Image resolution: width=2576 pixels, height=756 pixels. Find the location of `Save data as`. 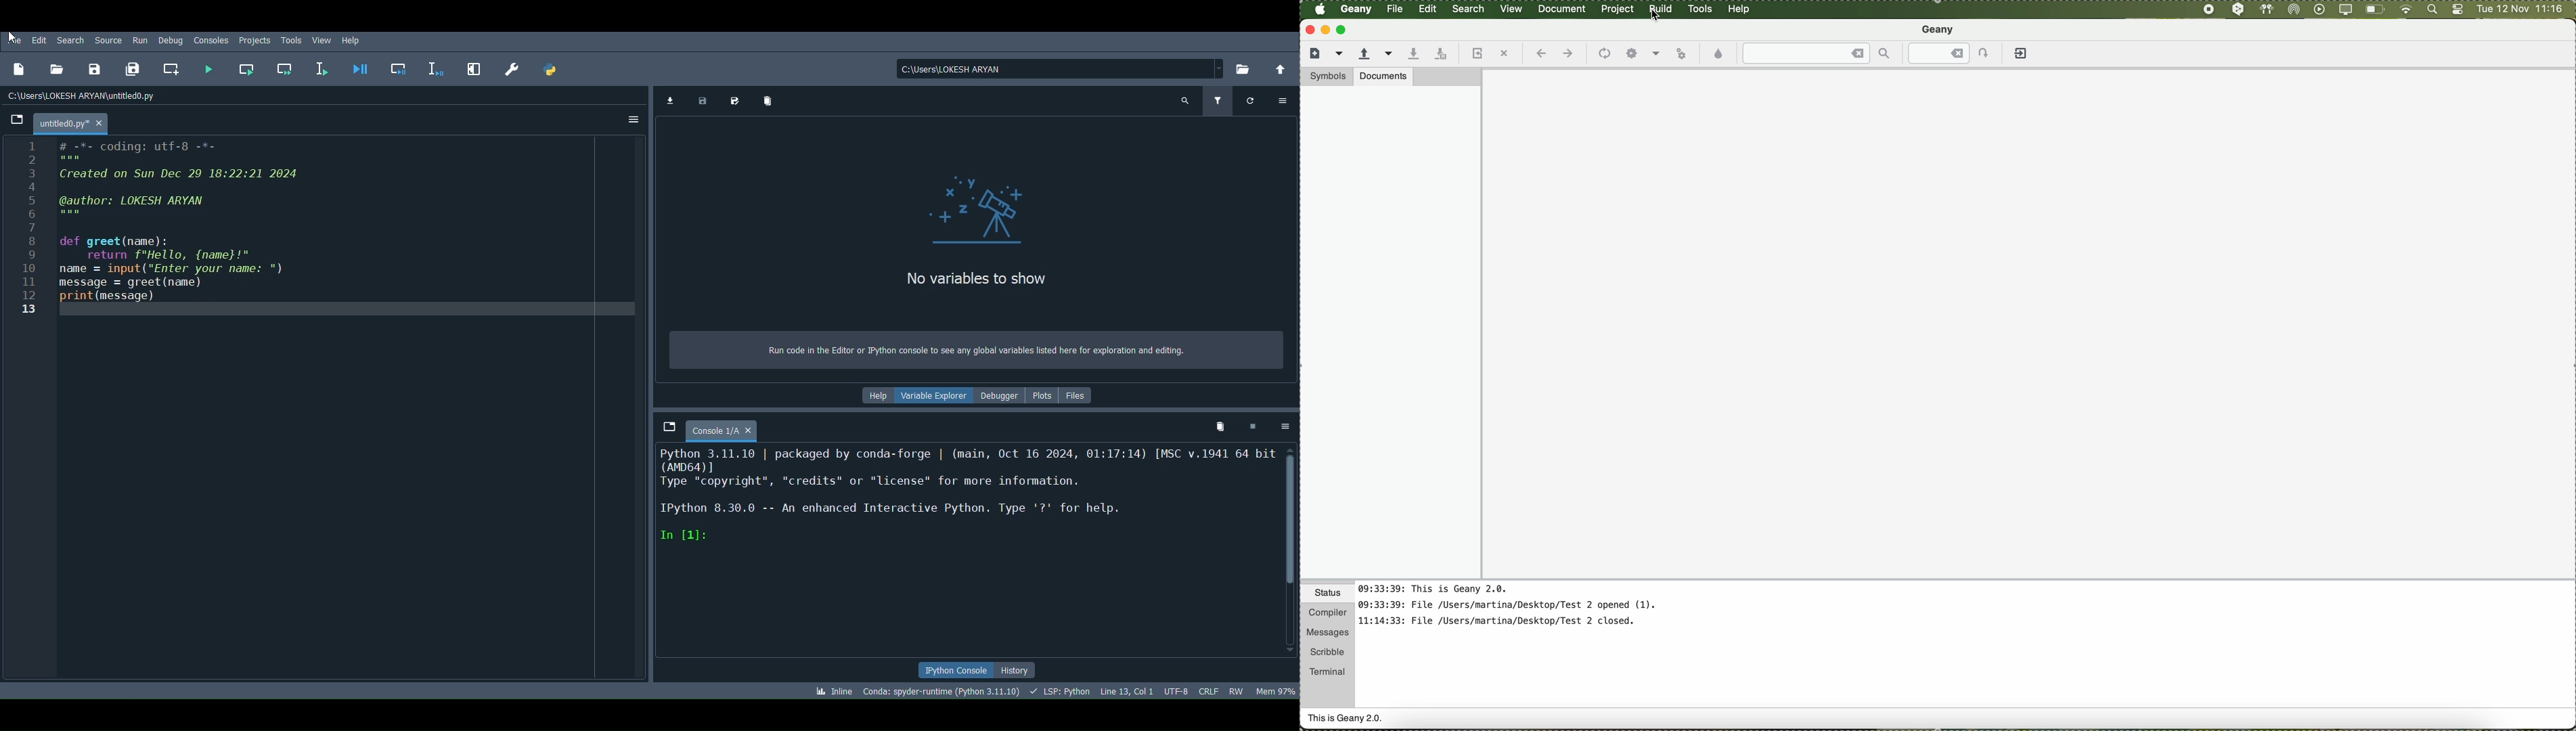

Save data as is located at coordinates (736, 102).